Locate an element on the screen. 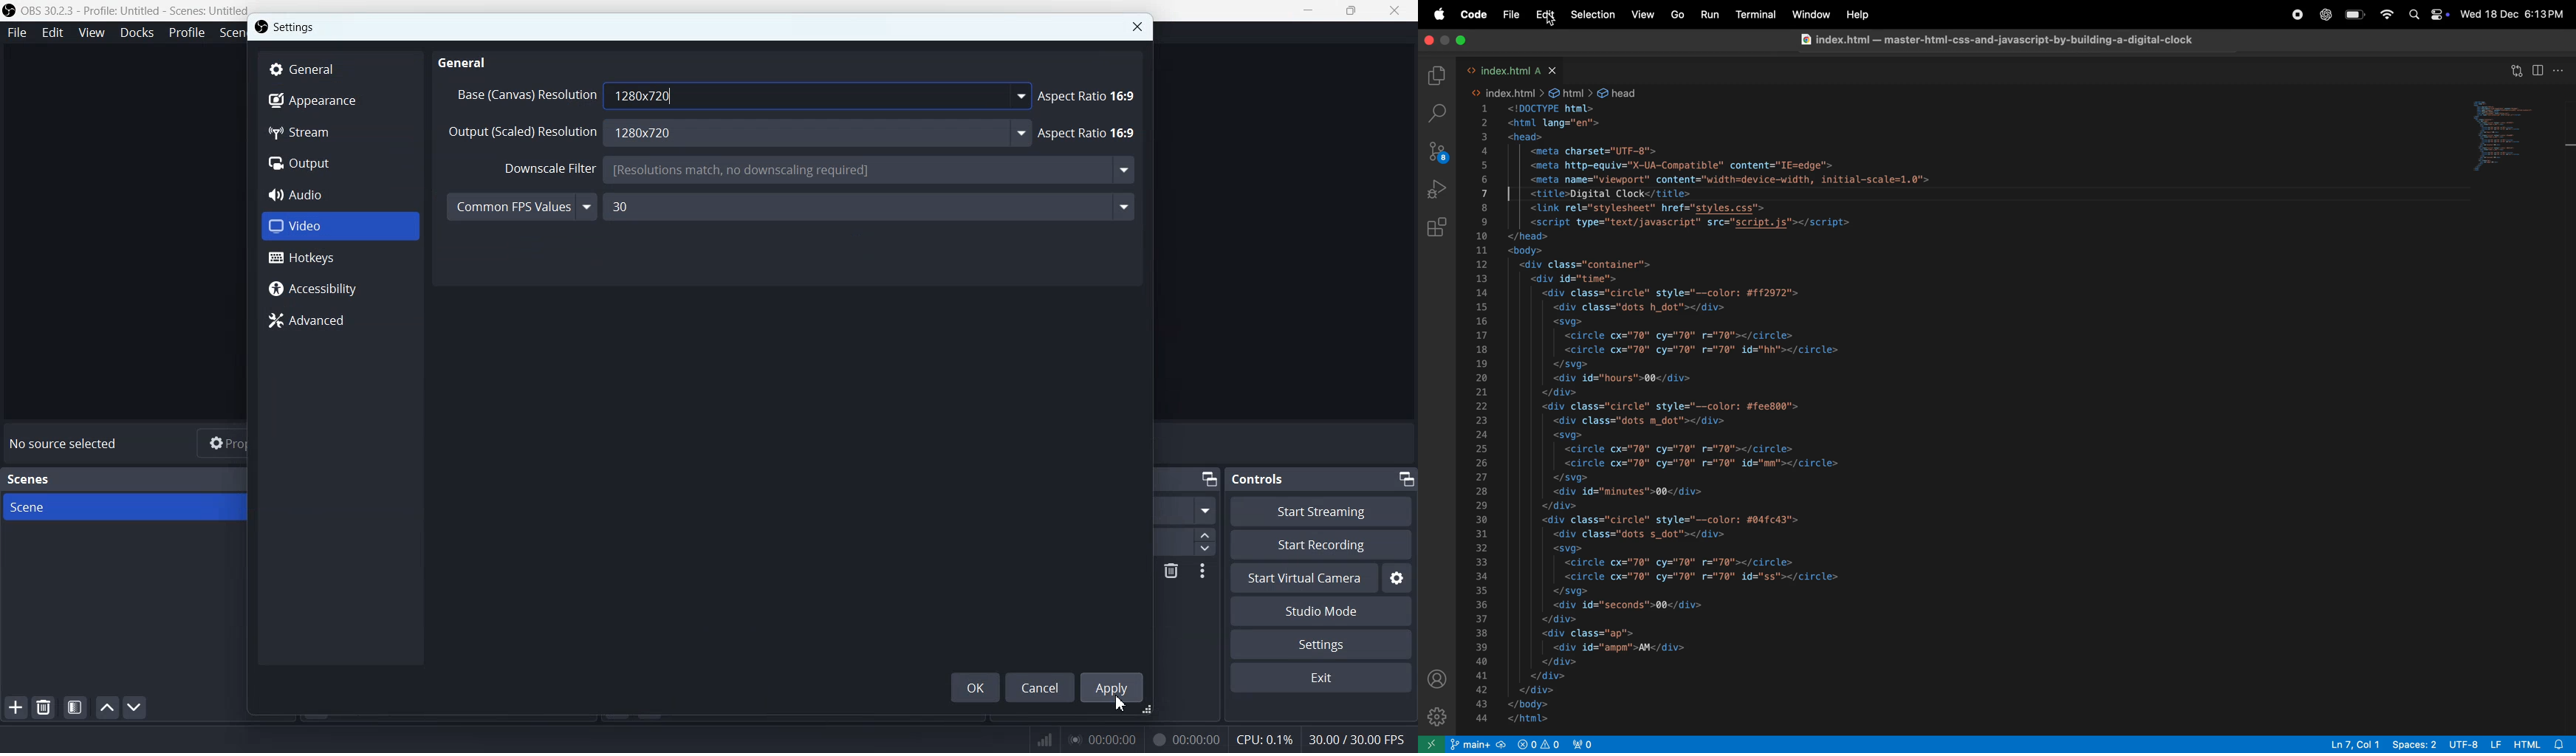 Image resolution: width=2576 pixels, height=756 pixels. open new window is located at coordinates (1433, 743).